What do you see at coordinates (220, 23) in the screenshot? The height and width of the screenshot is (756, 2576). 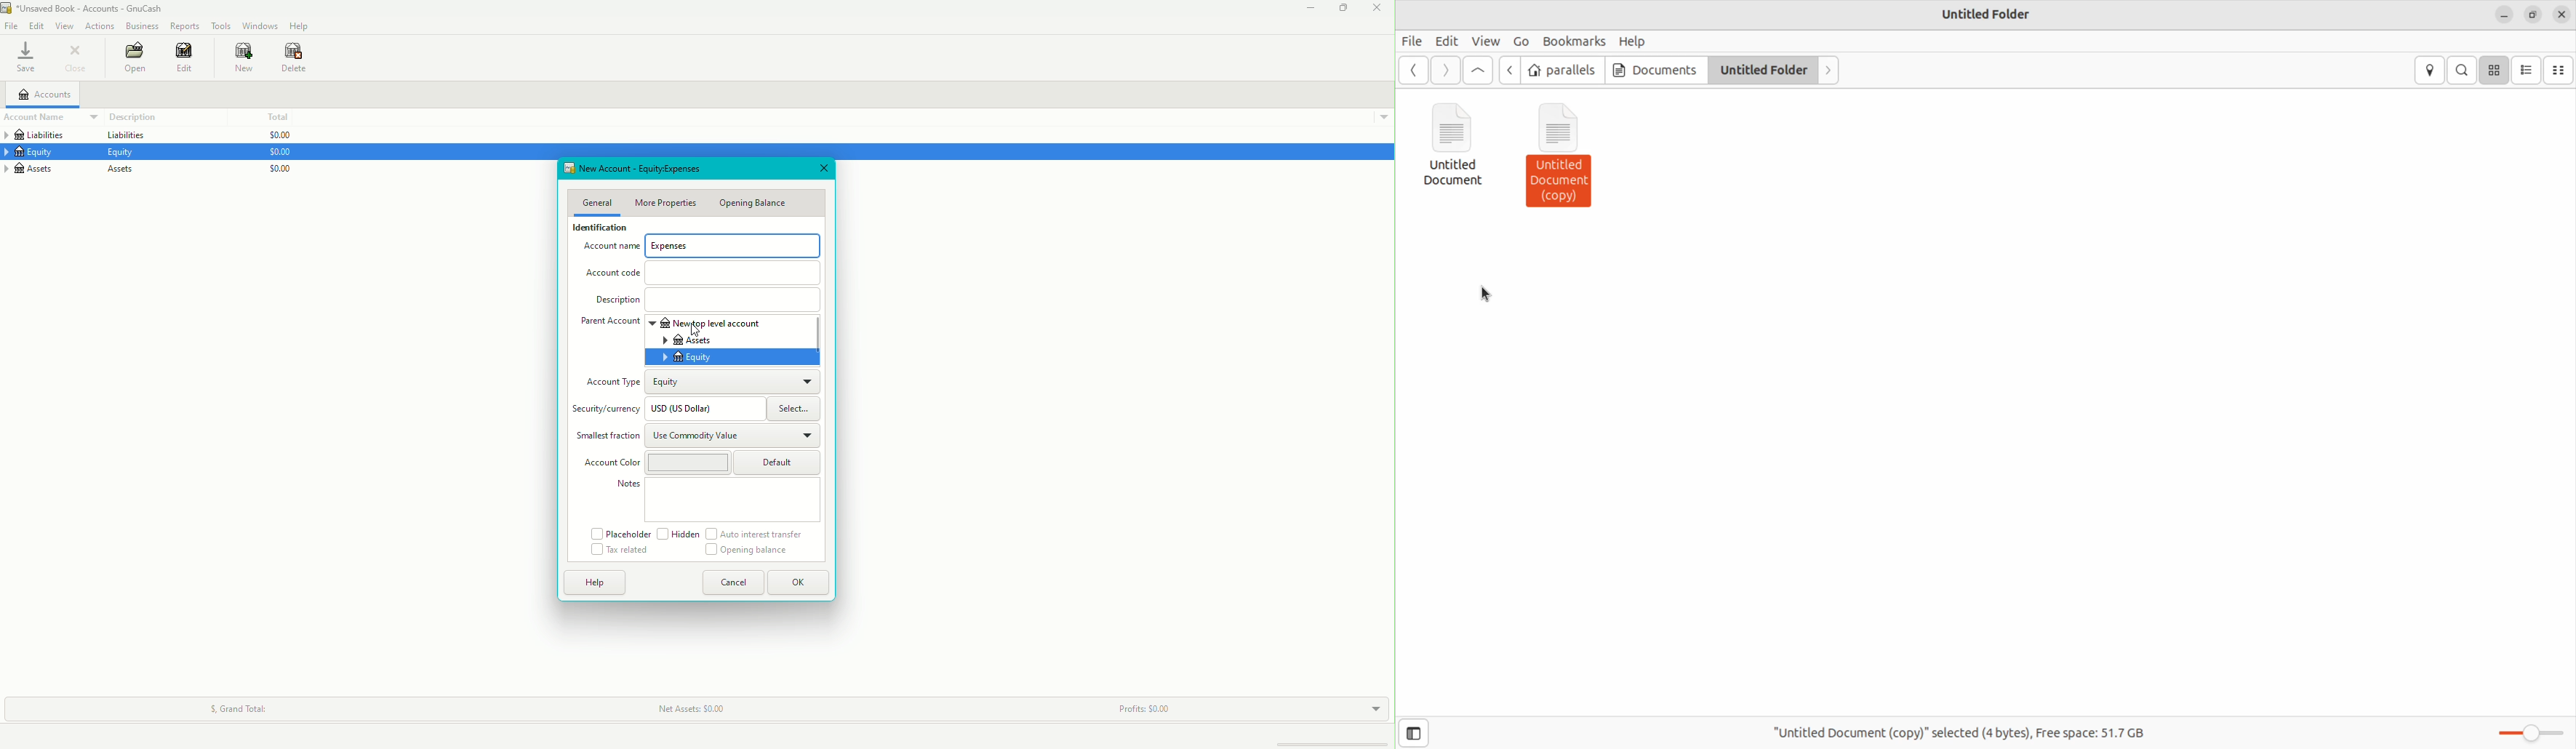 I see `Tools` at bounding box center [220, 23].